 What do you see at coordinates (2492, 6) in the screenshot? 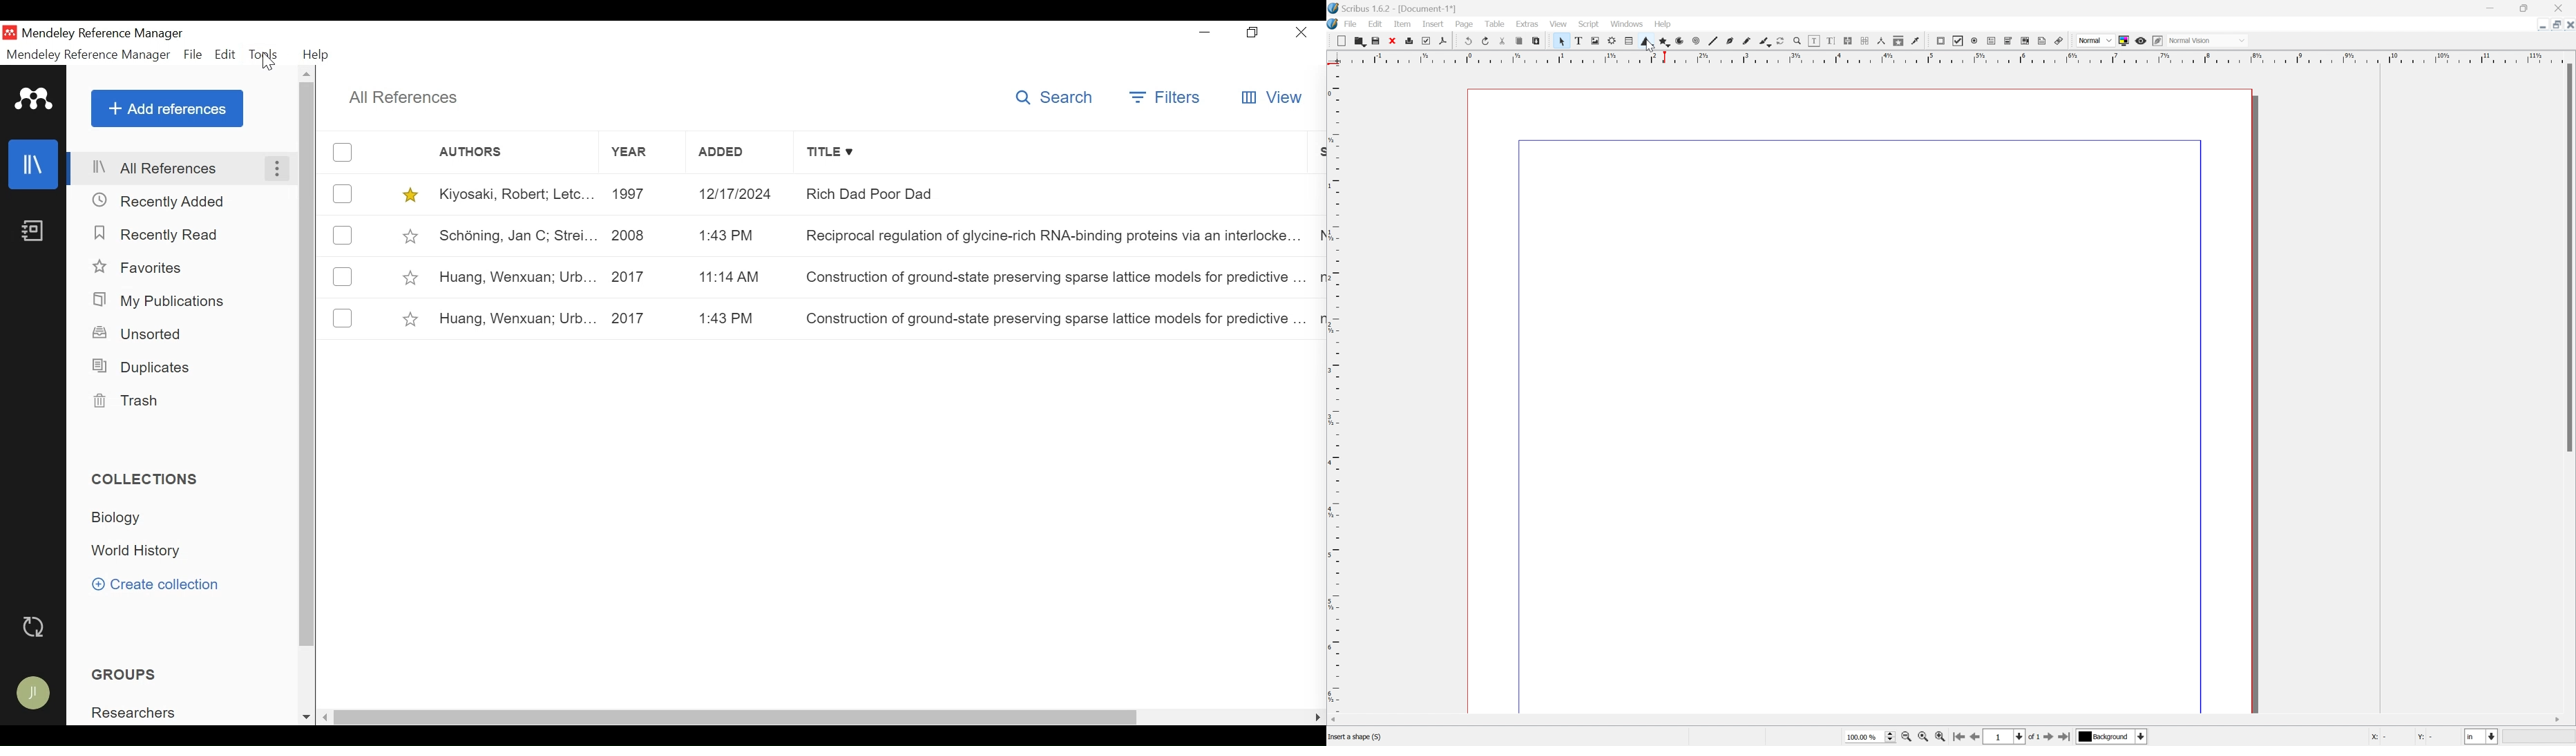
I see `Minimize` at bounding box center [2492, 6].